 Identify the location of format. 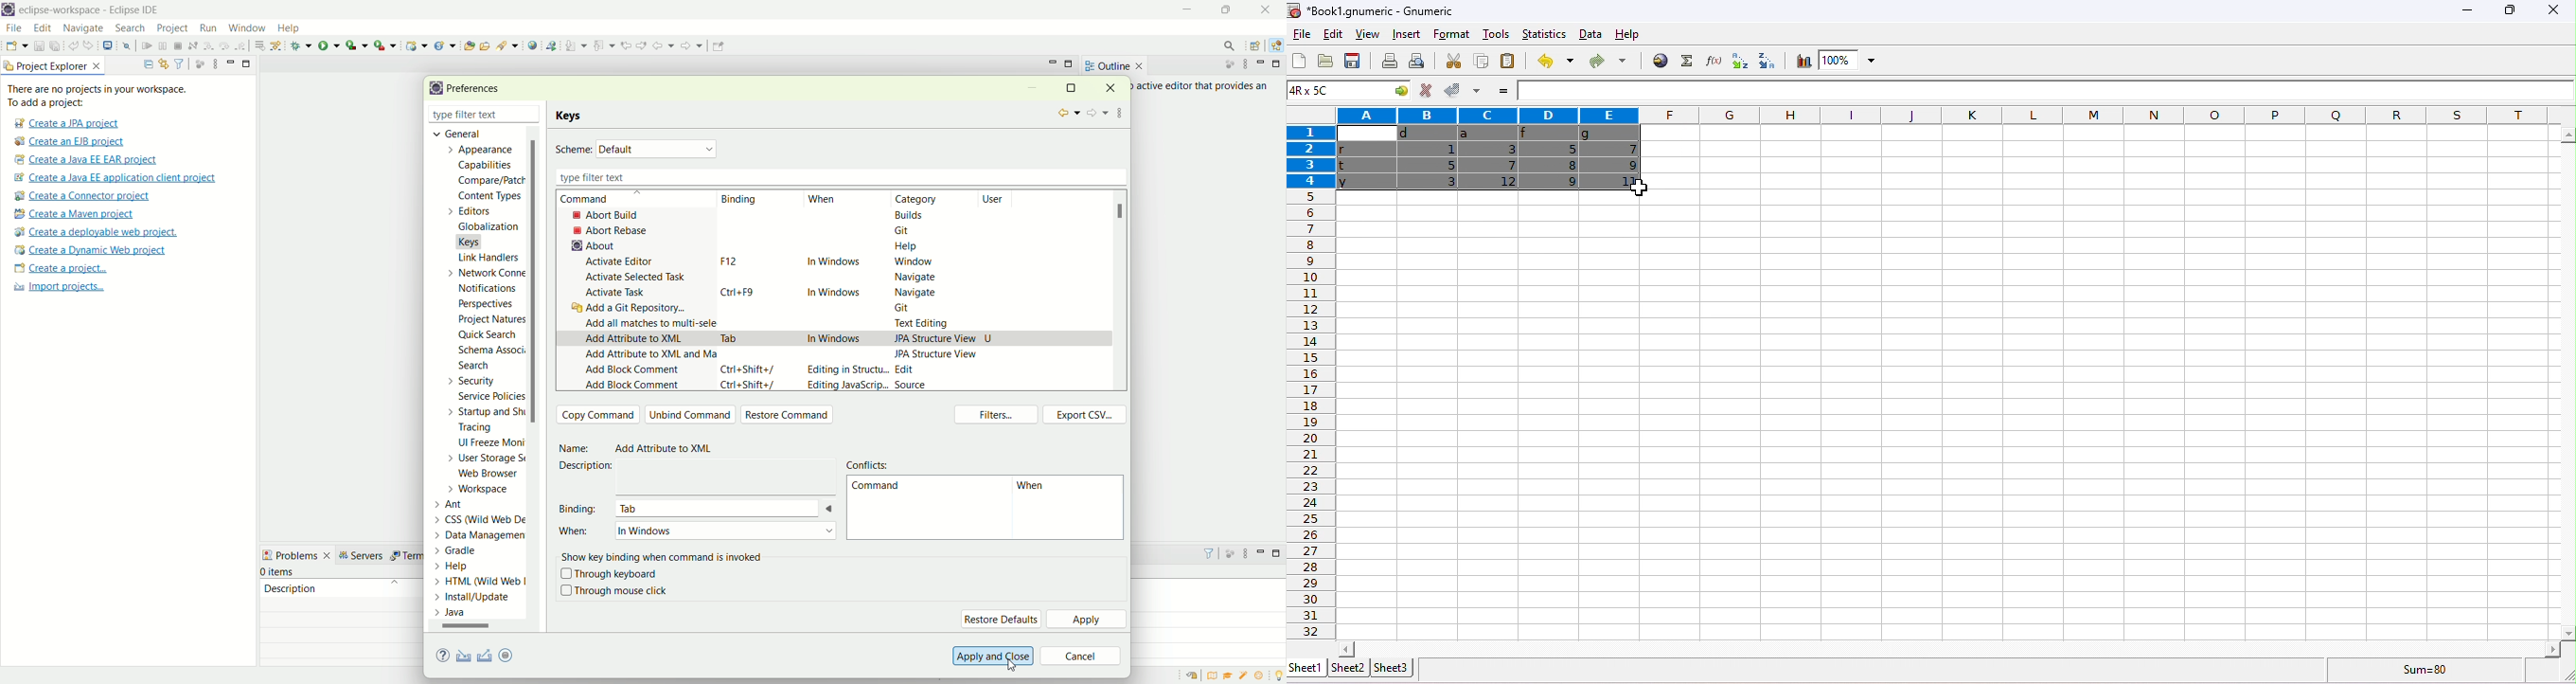
(1452, 34).